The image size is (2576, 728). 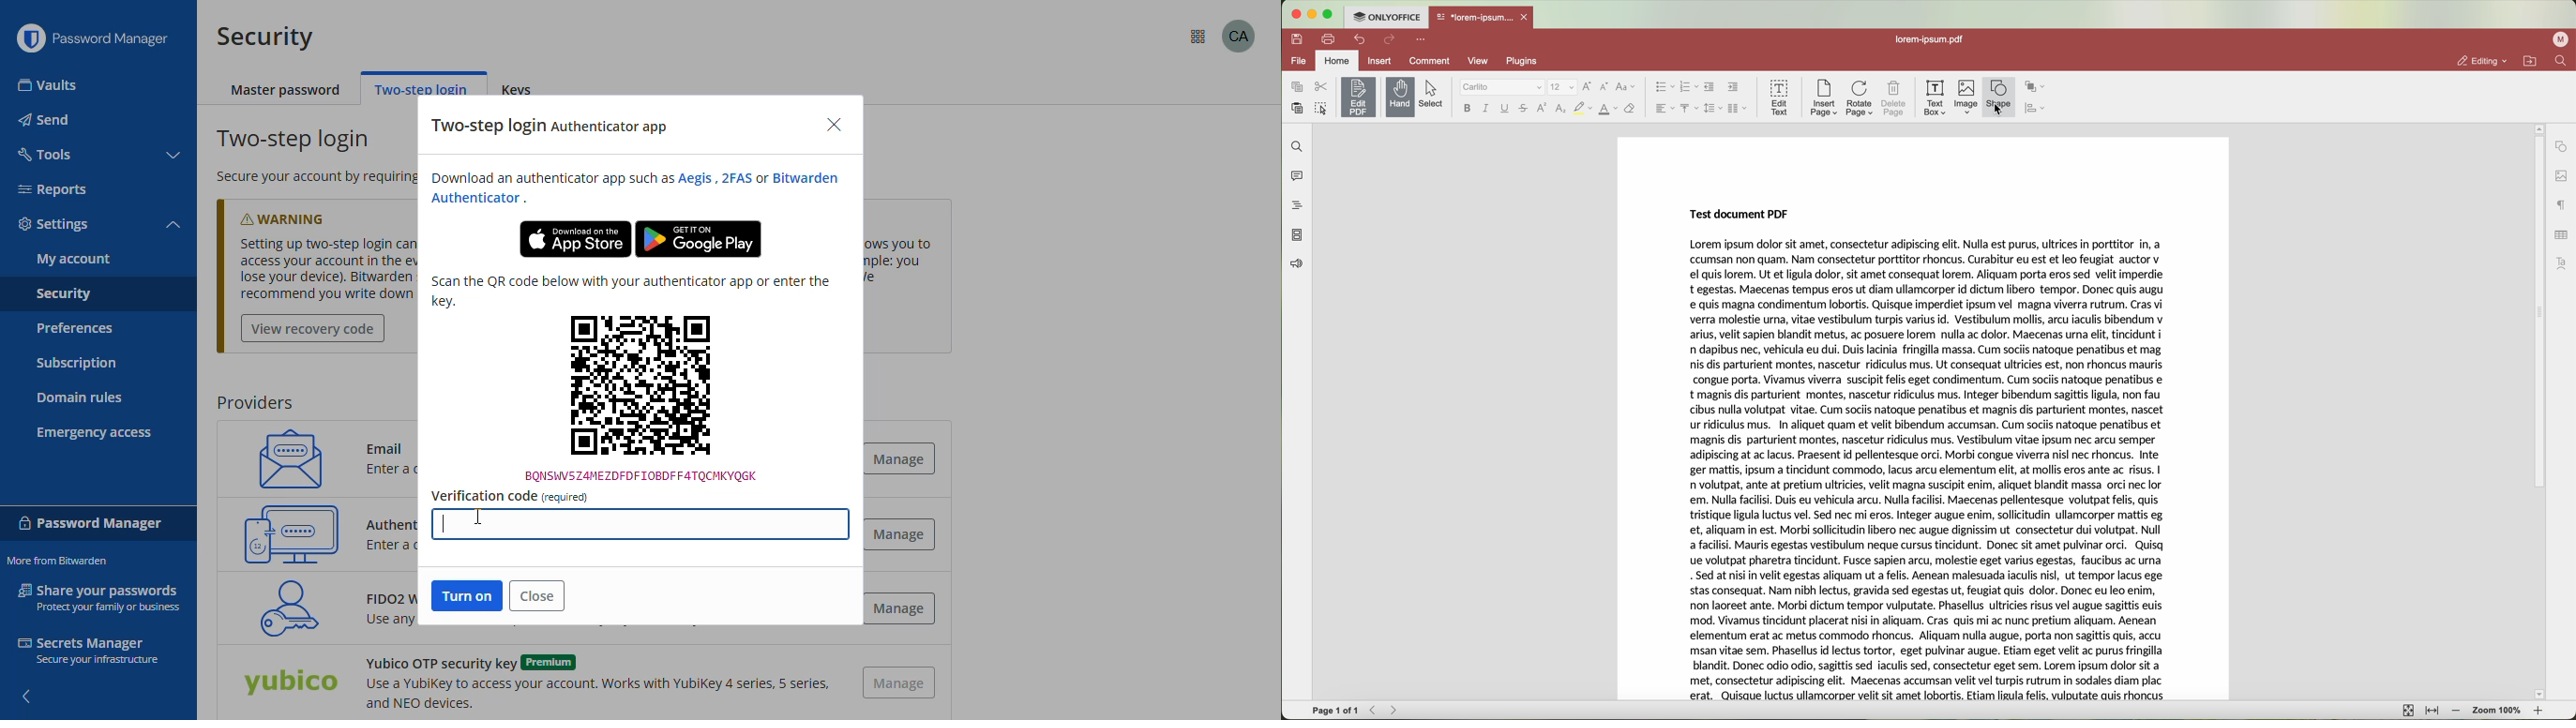 I want to click on settings, so click(x=54, y=225).